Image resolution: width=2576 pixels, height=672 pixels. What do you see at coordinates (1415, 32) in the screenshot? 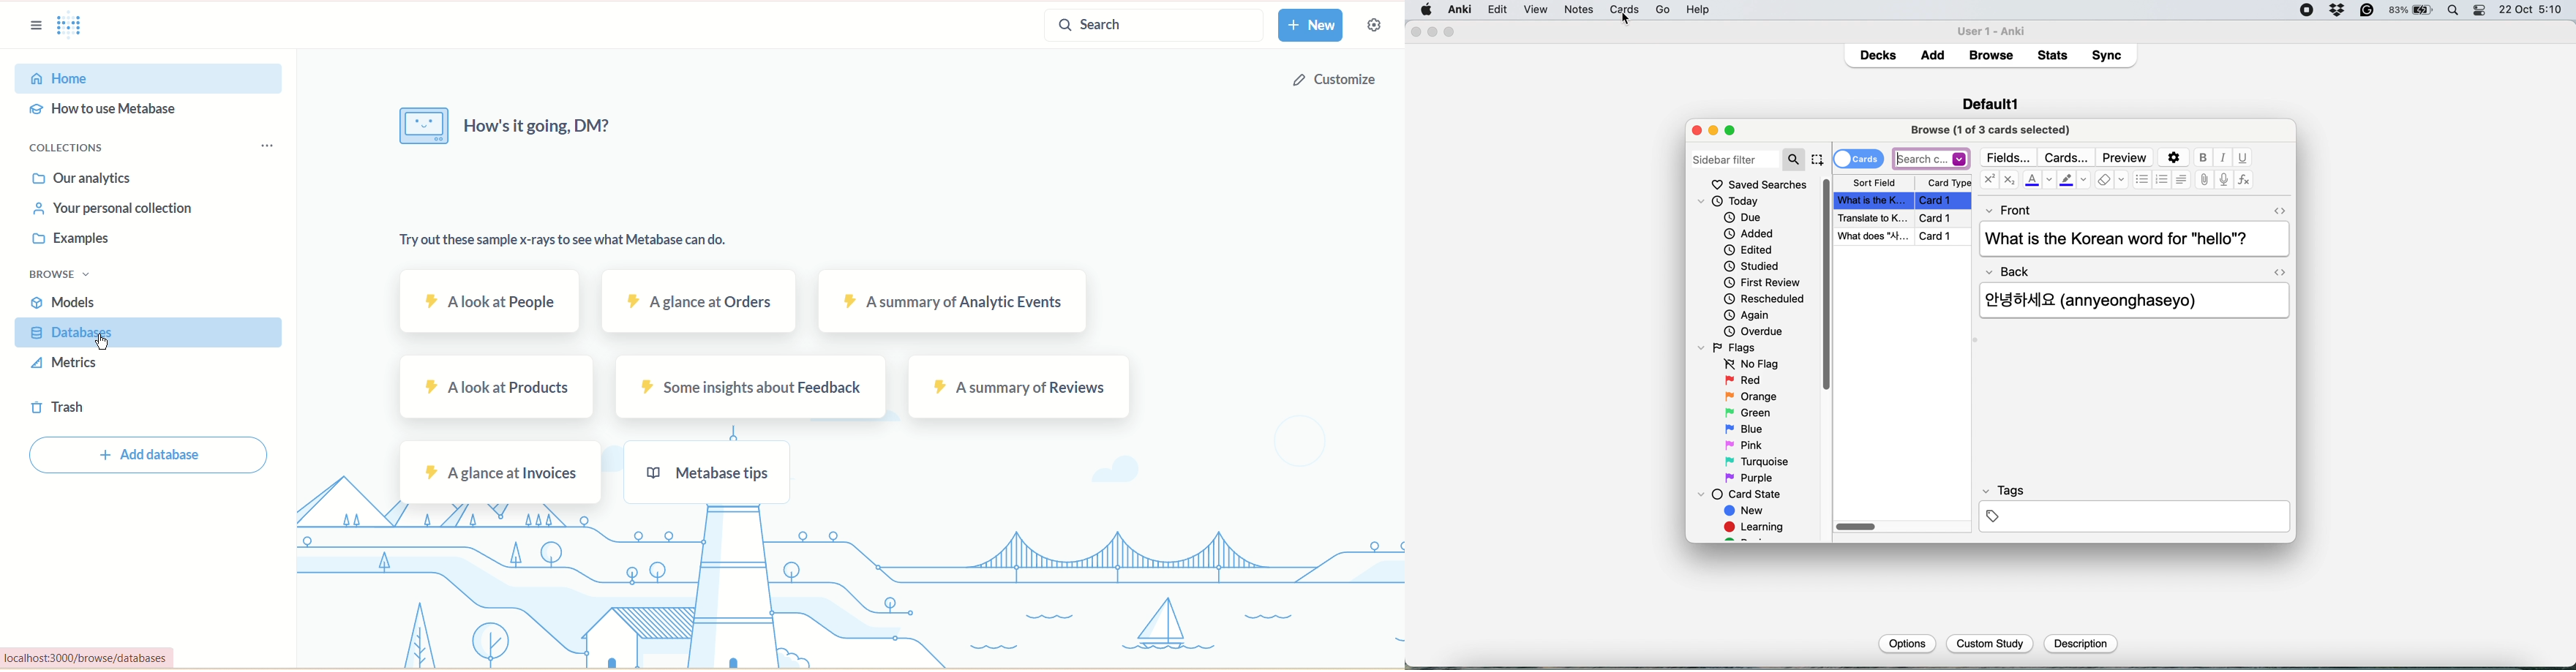
I see `close` at bounding box center [1415, 32].